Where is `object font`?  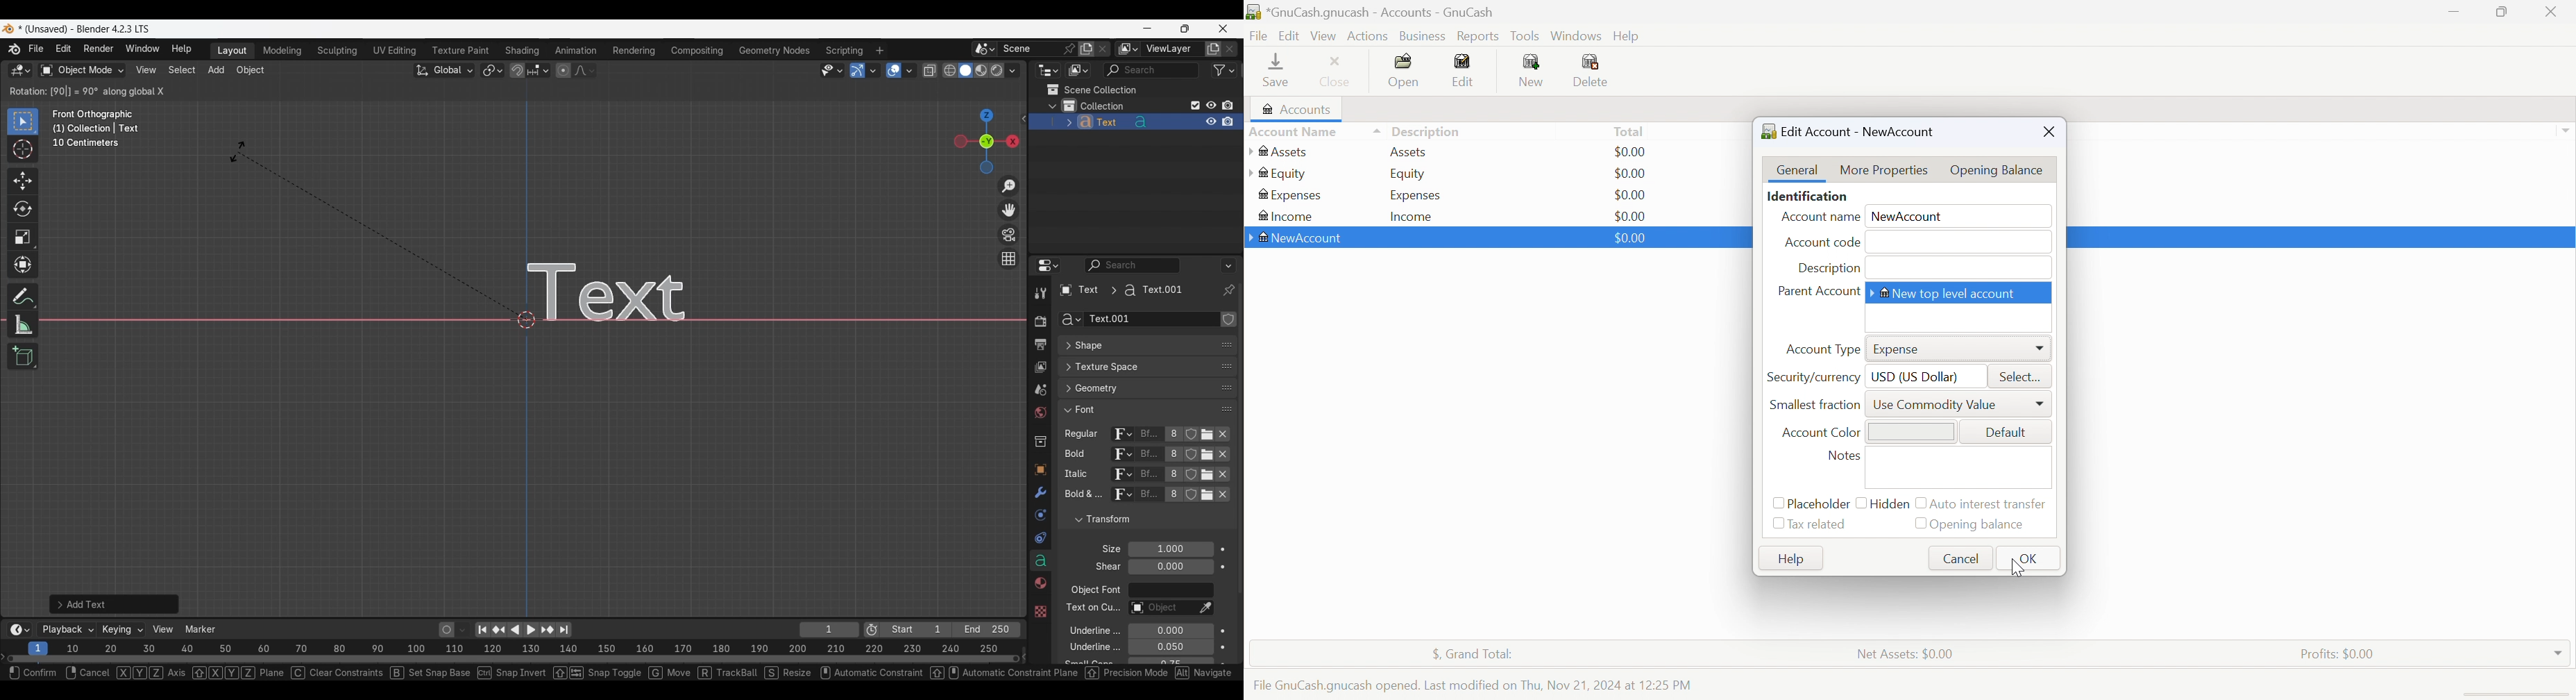
object font is located at coordinates (1095, 592).